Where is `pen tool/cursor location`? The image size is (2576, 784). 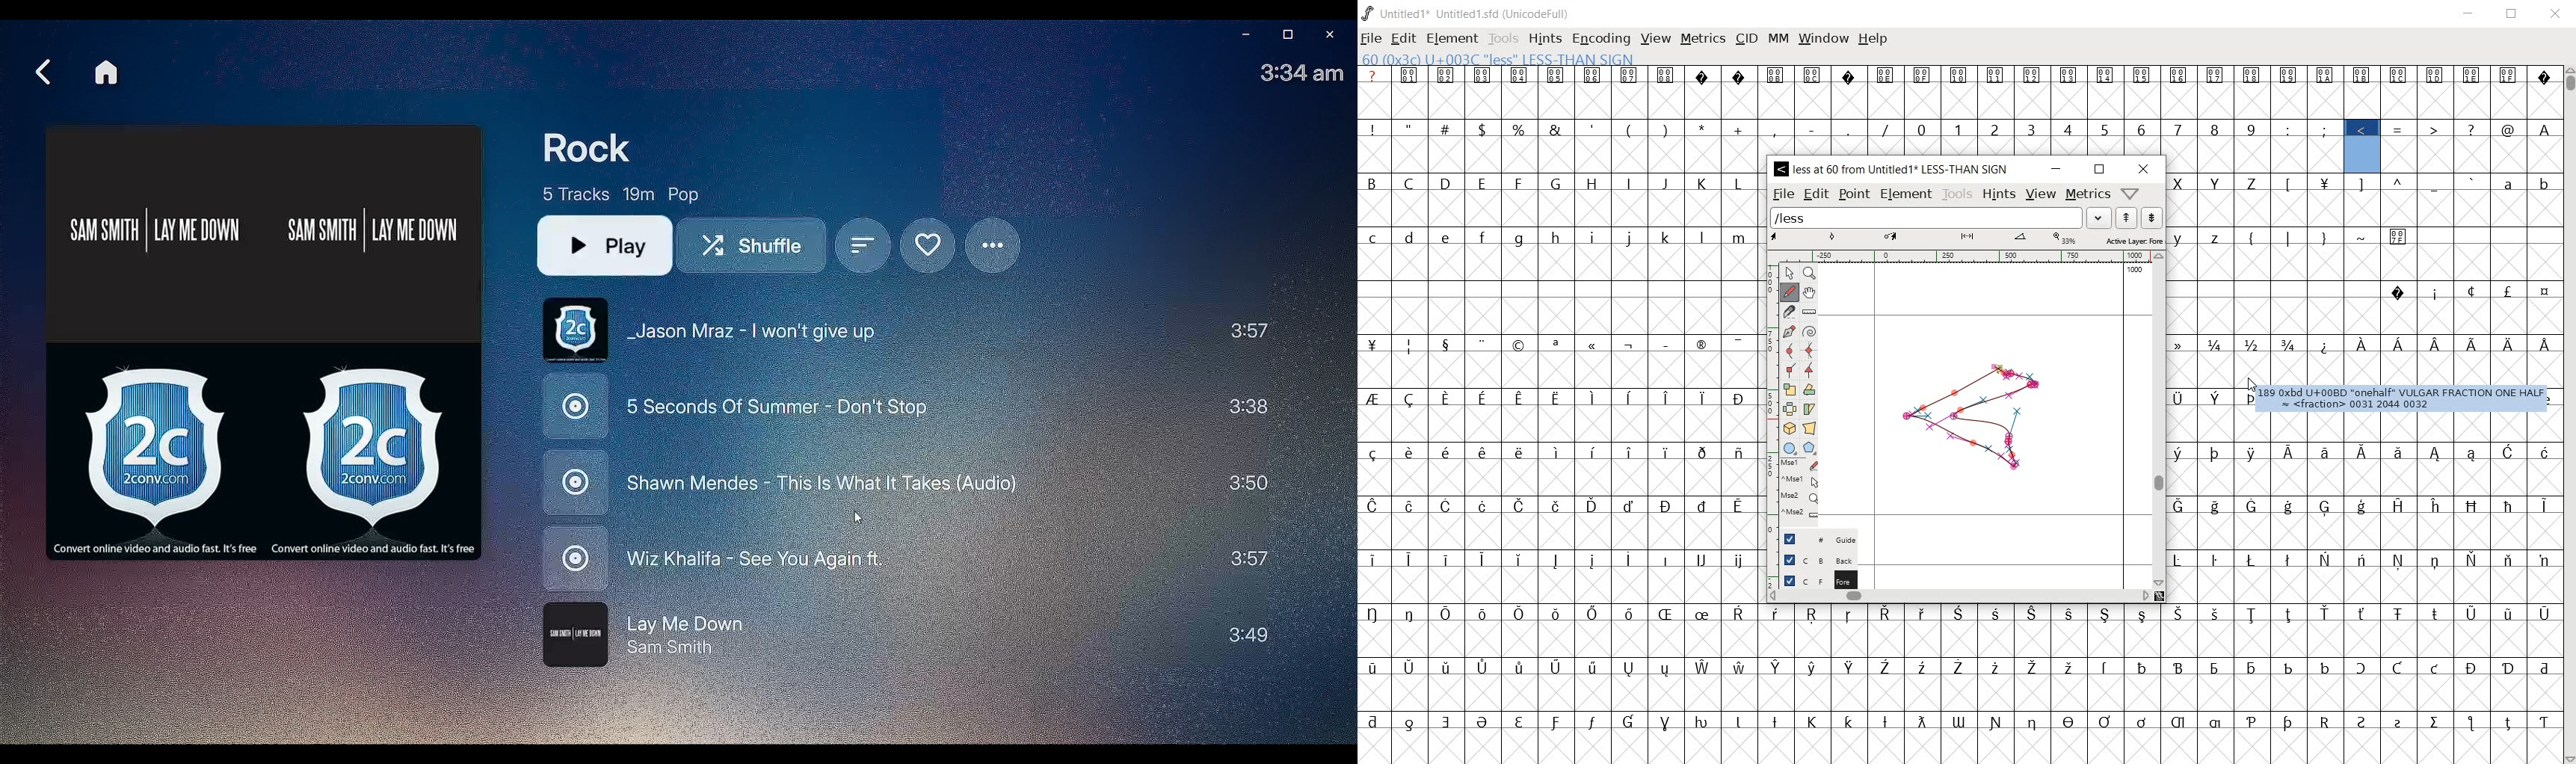
pen tool/cursor location is located at coordinates (2252, 386).